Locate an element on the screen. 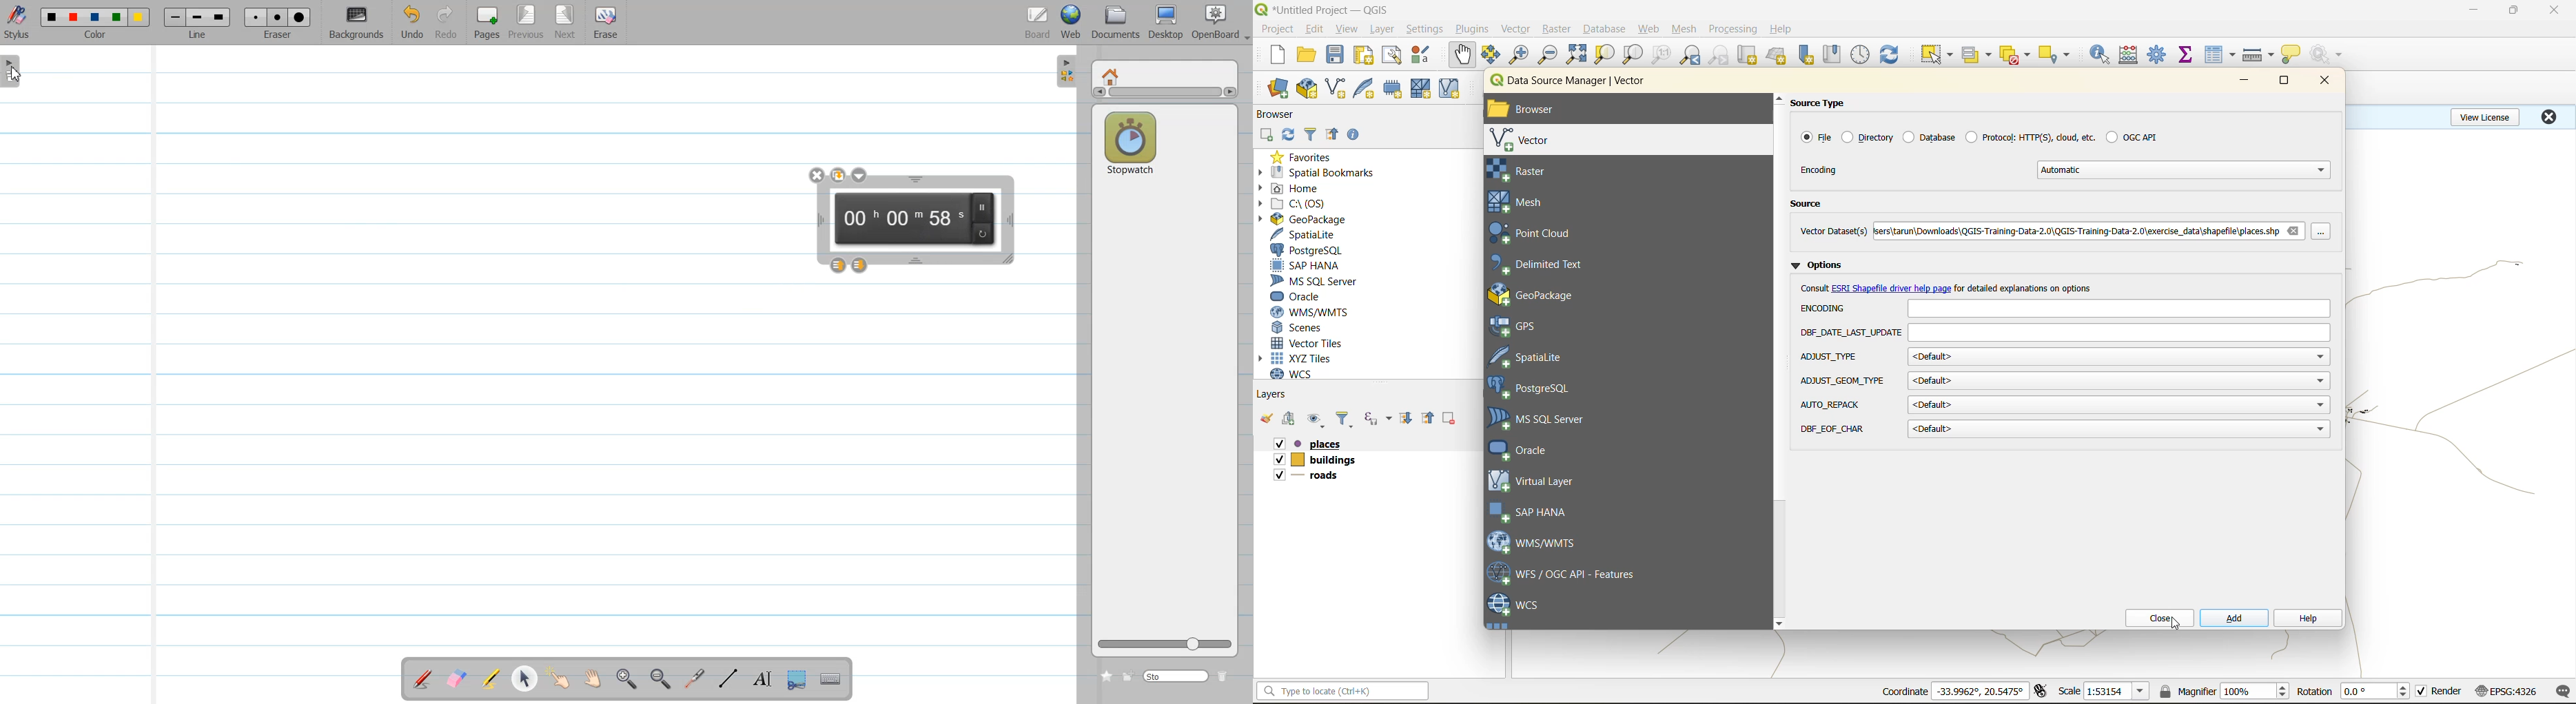 Image resolution: width=2576 pixels, height=728 pixels. checkbox is located at coordinates (1277, 444).